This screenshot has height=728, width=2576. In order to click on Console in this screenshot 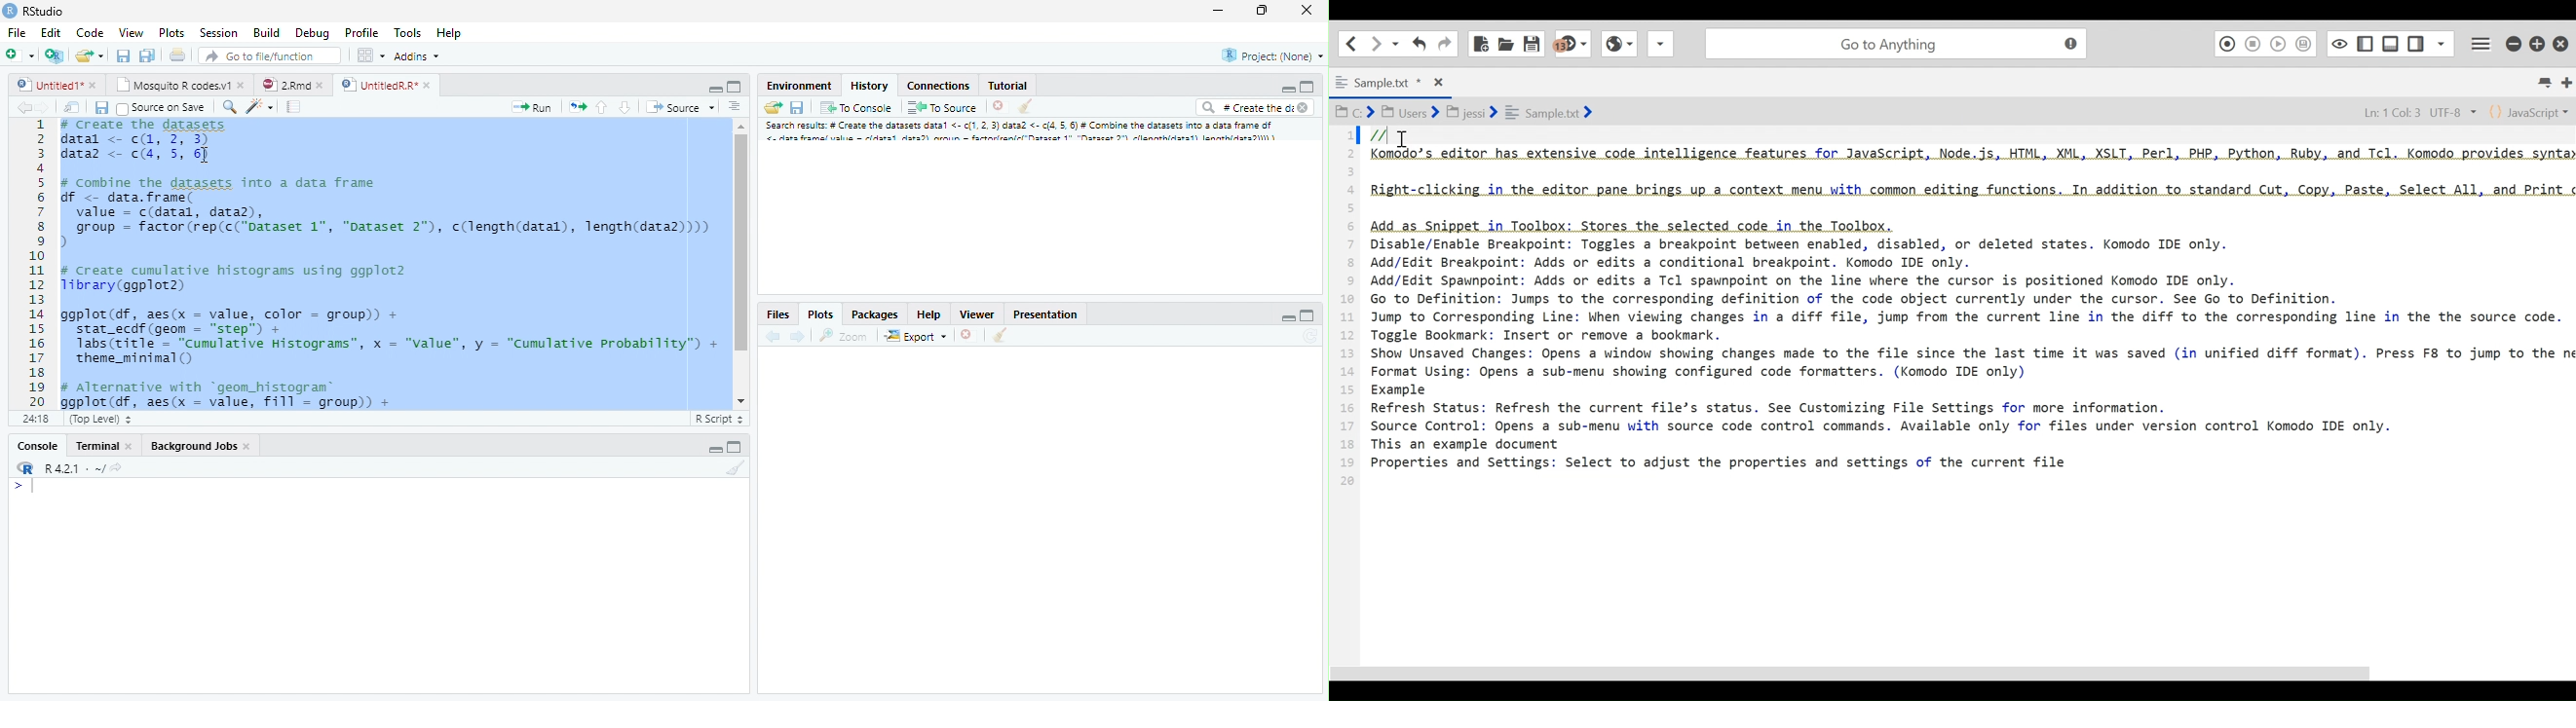, I will do `click(41, 445)`.